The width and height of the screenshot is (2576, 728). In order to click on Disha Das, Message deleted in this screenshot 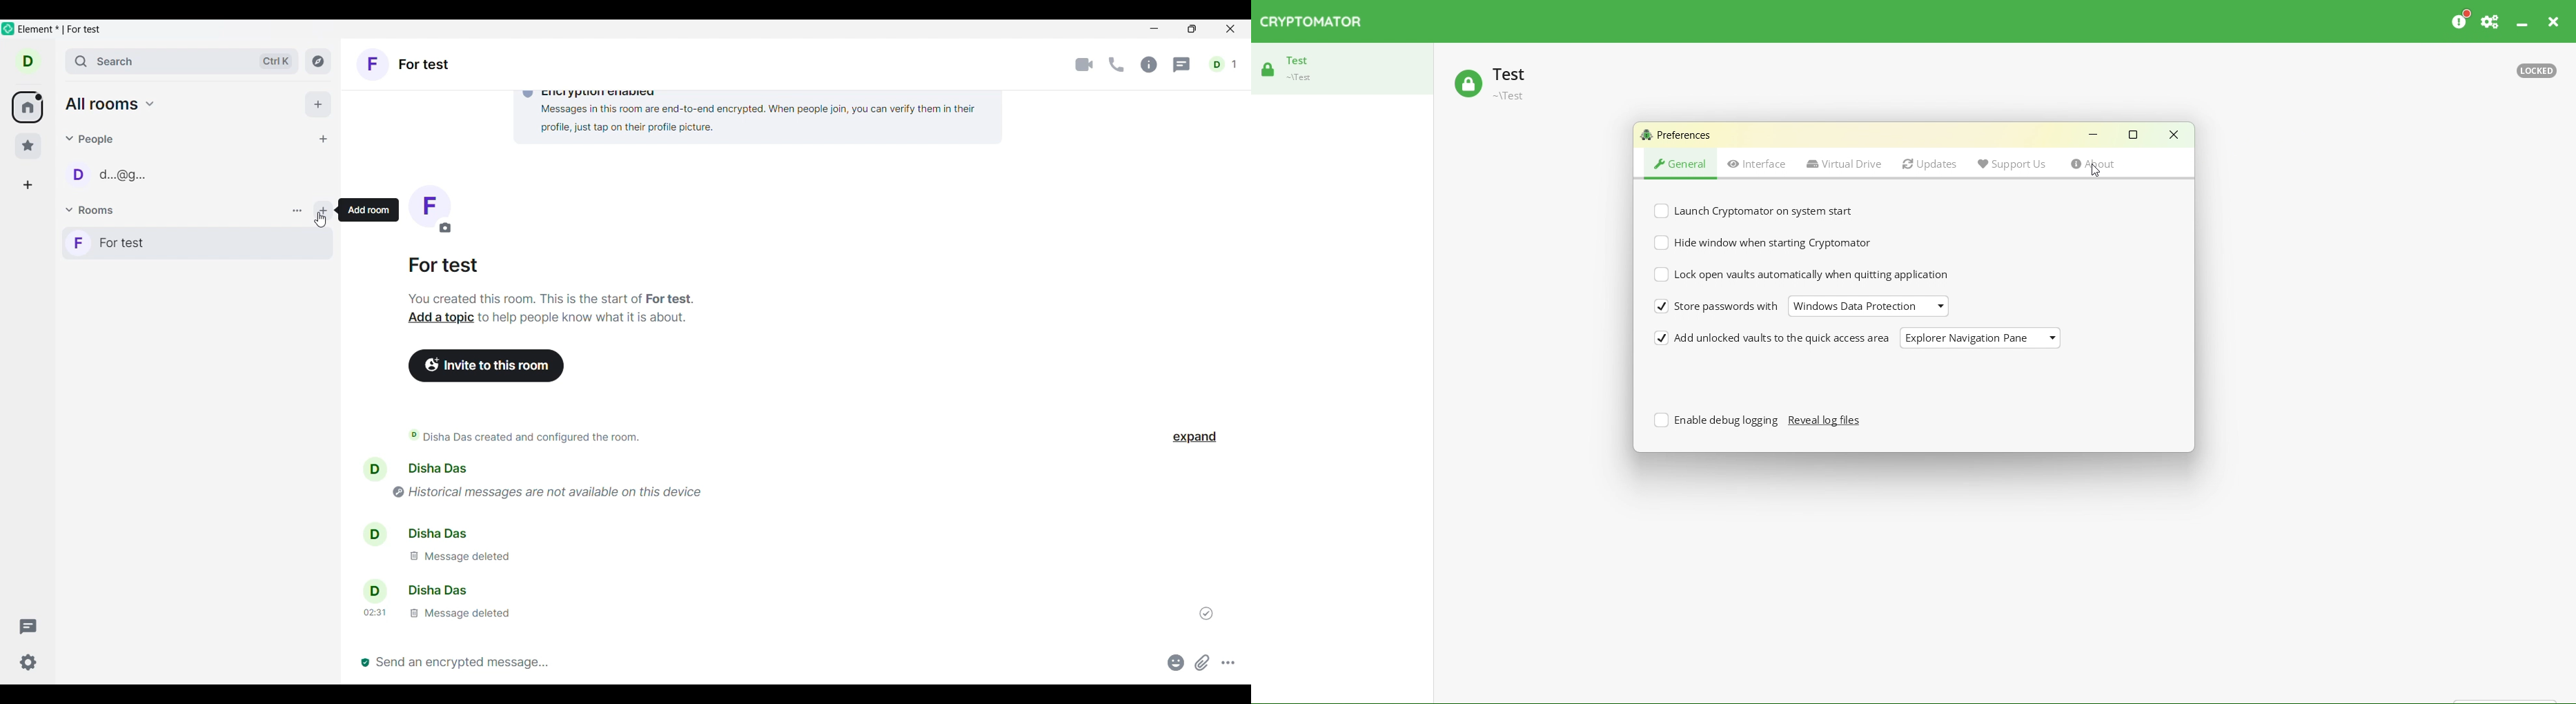, I will do `click(493, 548)`.